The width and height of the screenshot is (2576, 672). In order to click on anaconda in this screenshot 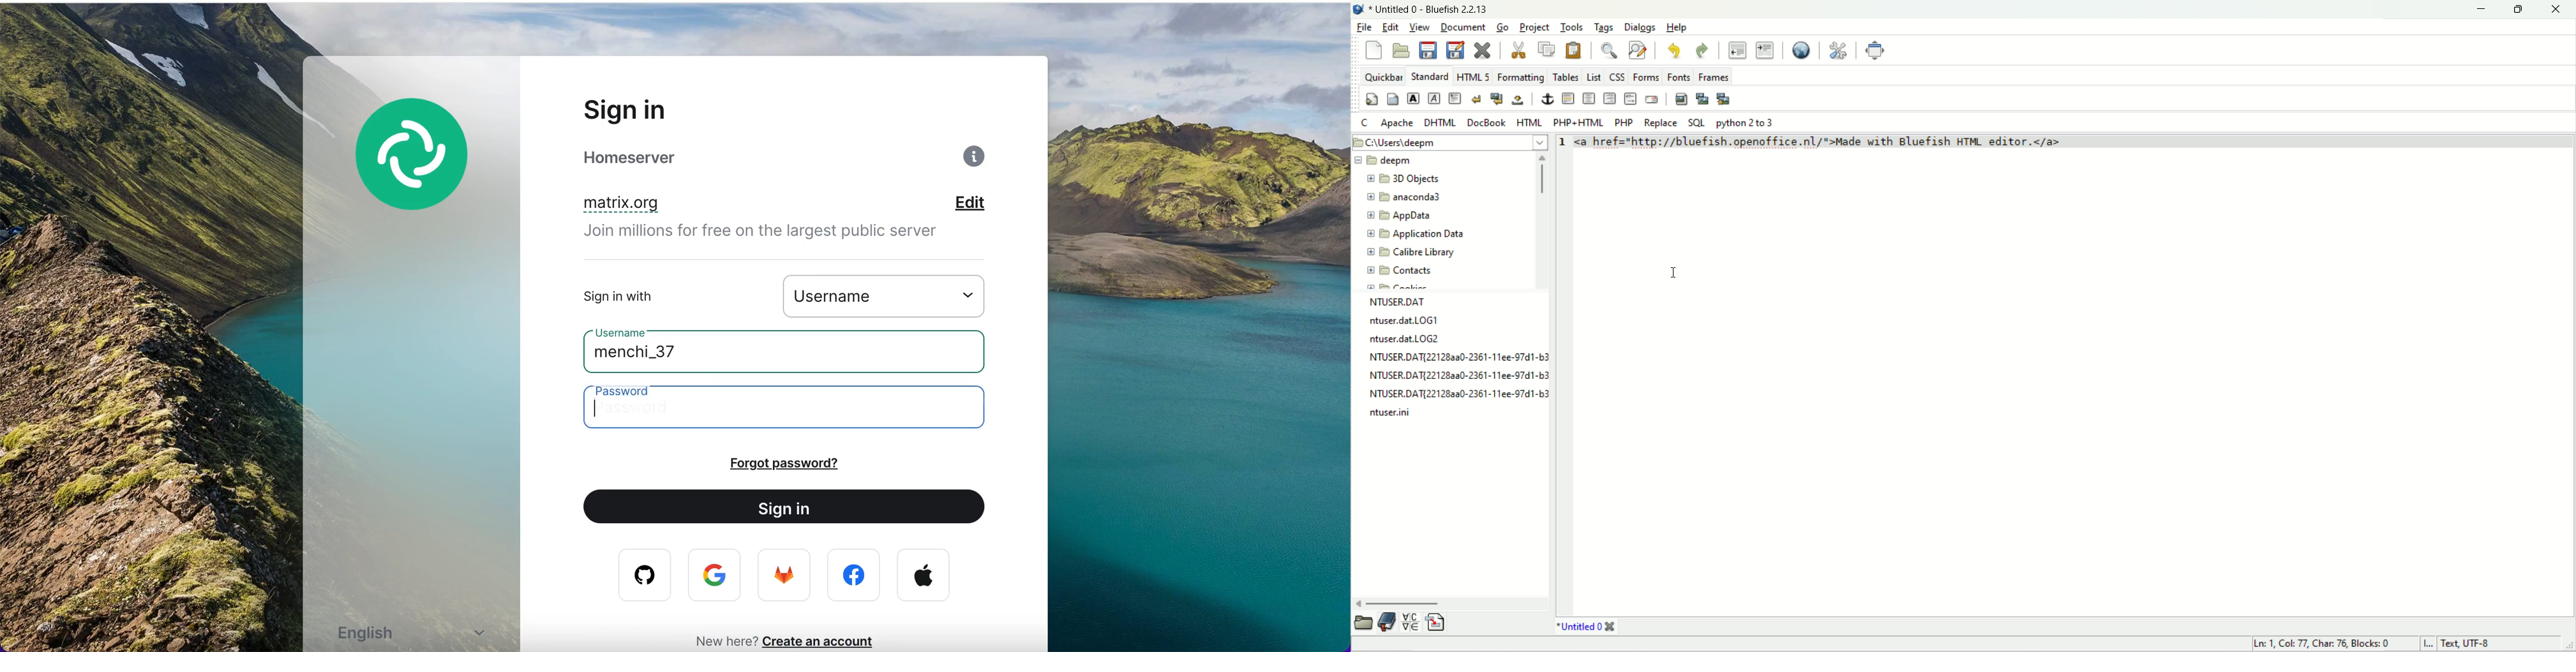, I will do `click(1405, 198)`.